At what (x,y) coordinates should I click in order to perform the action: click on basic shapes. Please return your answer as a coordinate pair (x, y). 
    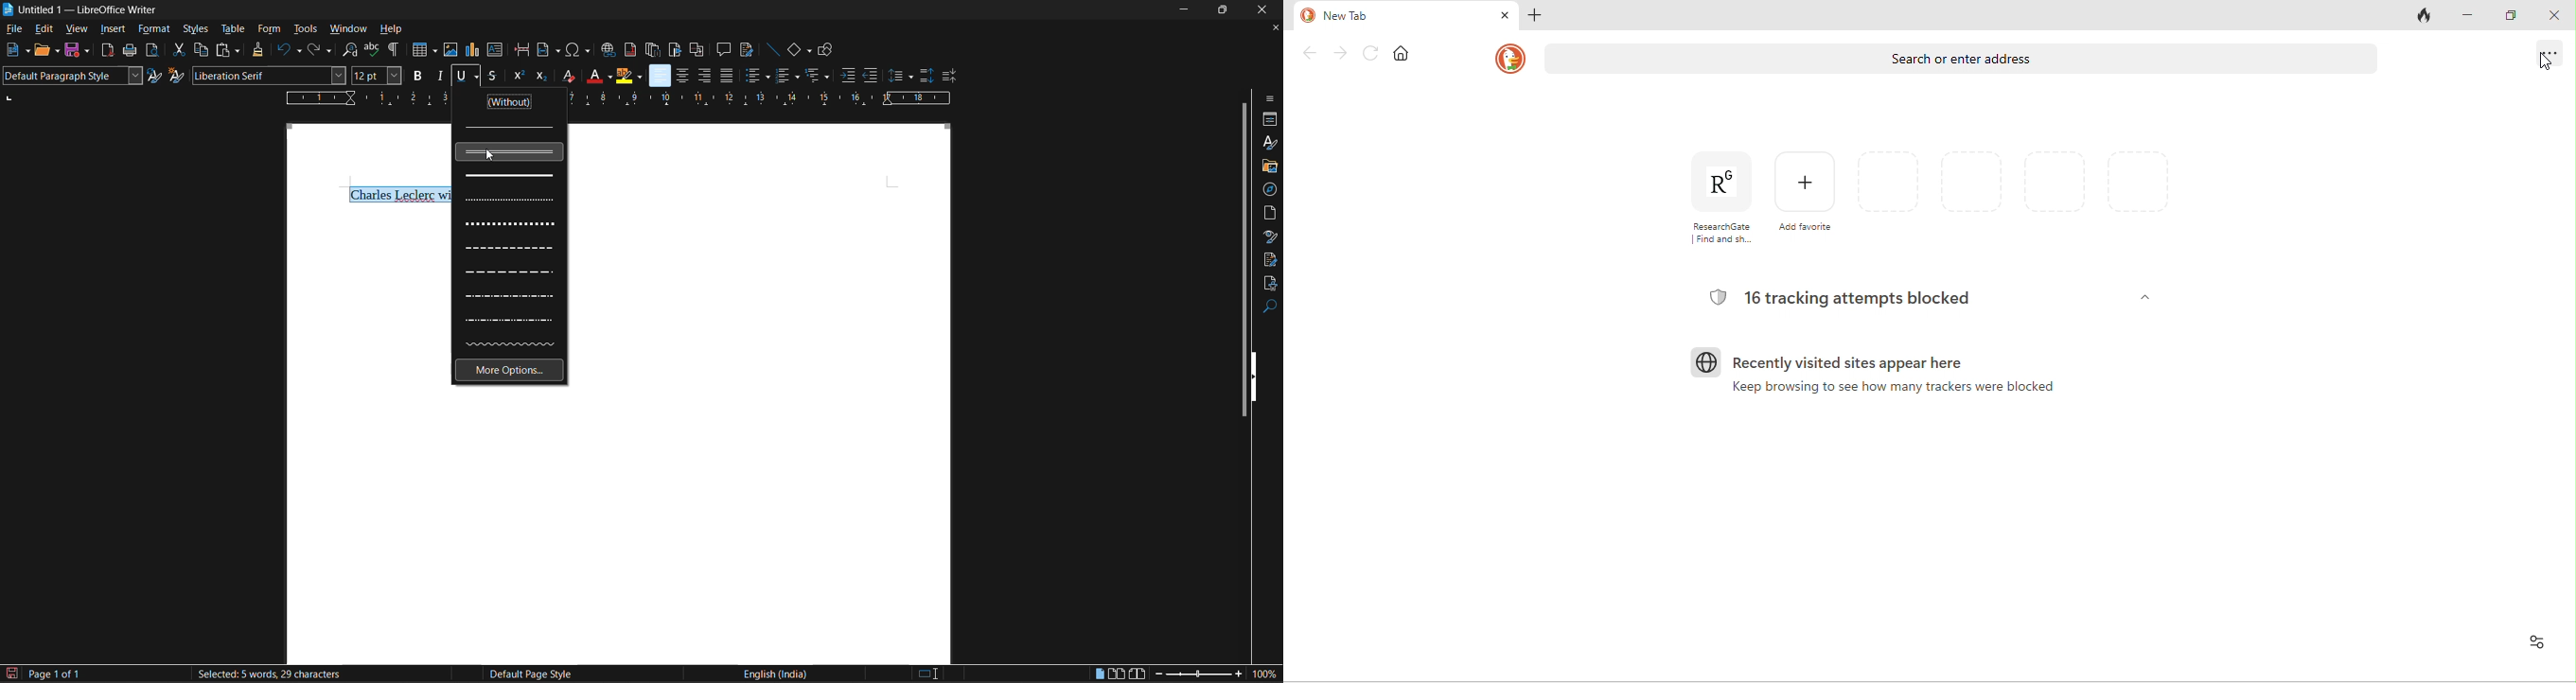
    Looking at the image, I should click on (800, 50).